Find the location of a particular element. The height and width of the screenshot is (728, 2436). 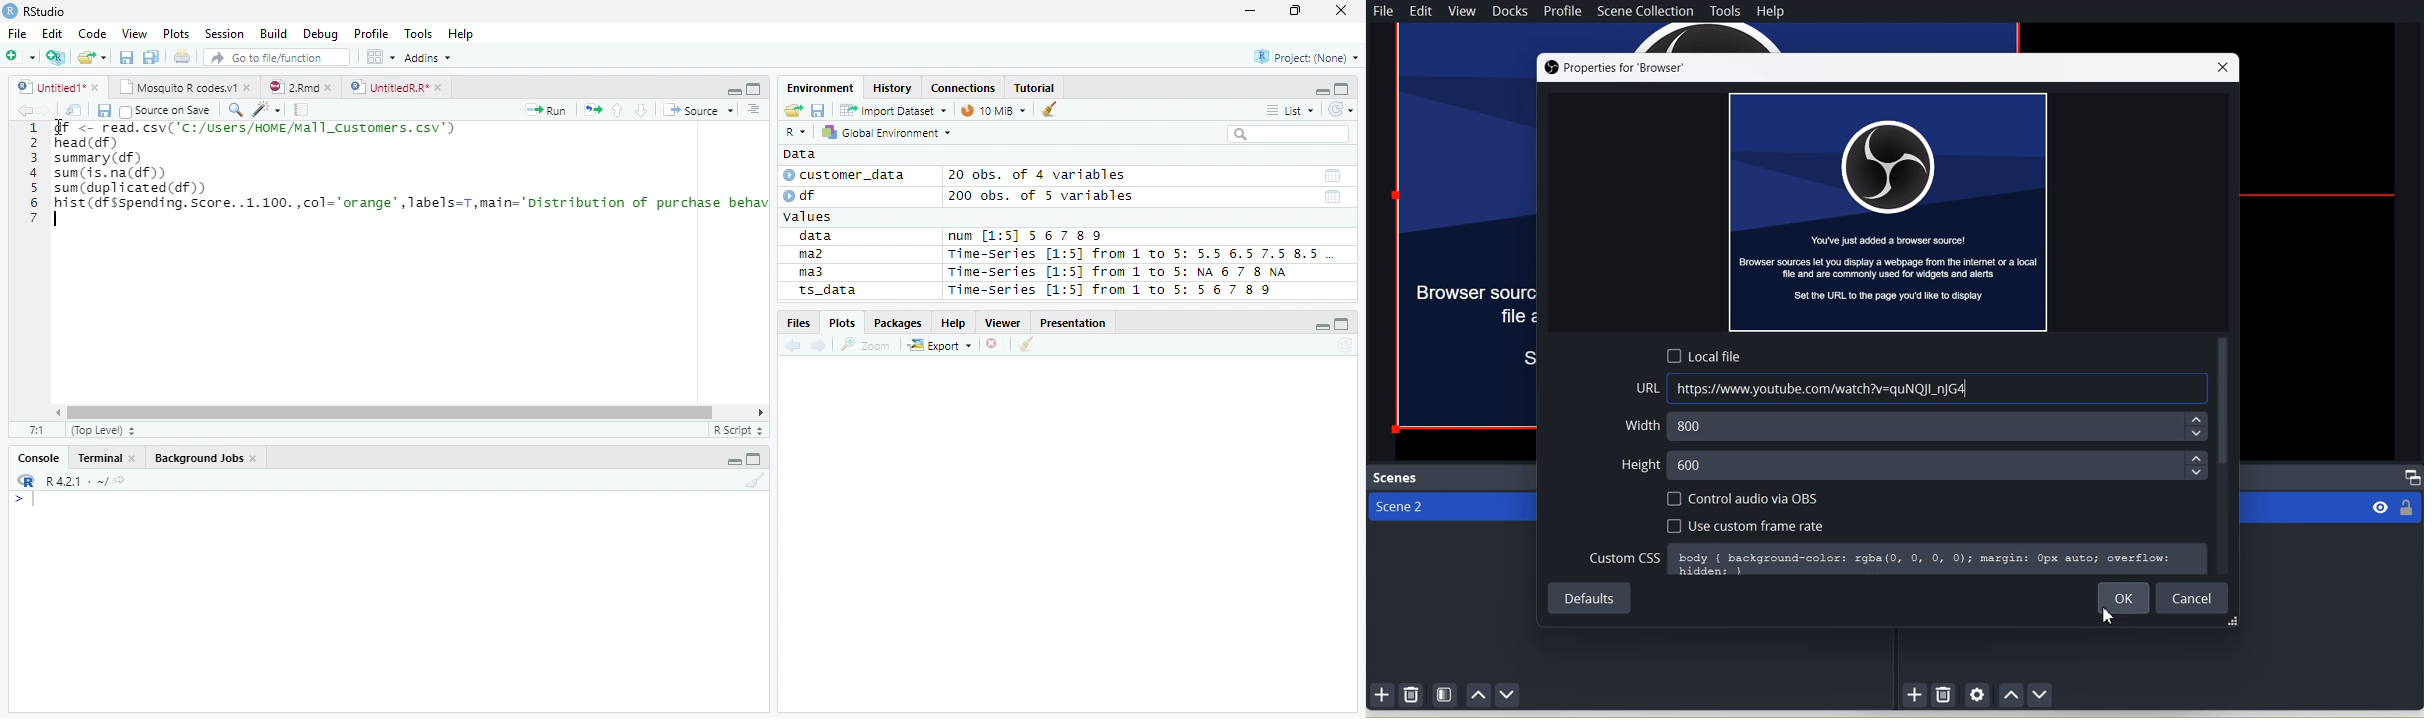

Debug is located at coordinates (321, 35).